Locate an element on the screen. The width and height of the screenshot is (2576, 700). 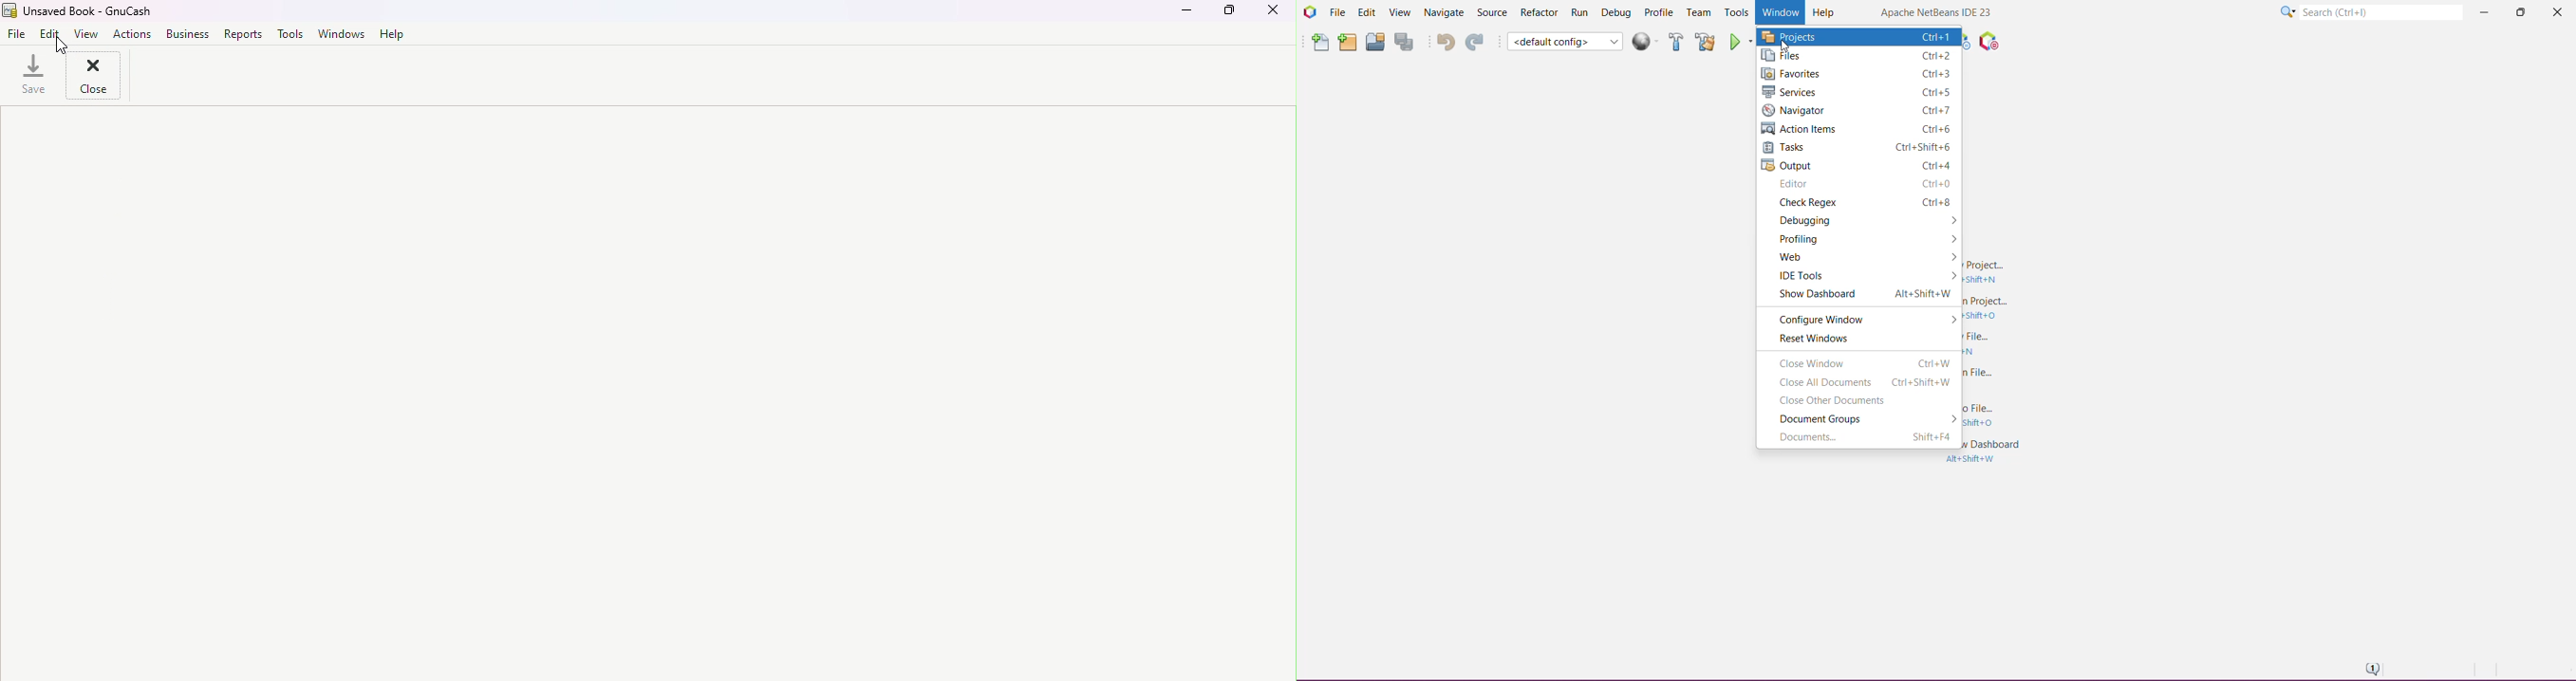
Restore Down is located at coordinates (2519, 12).